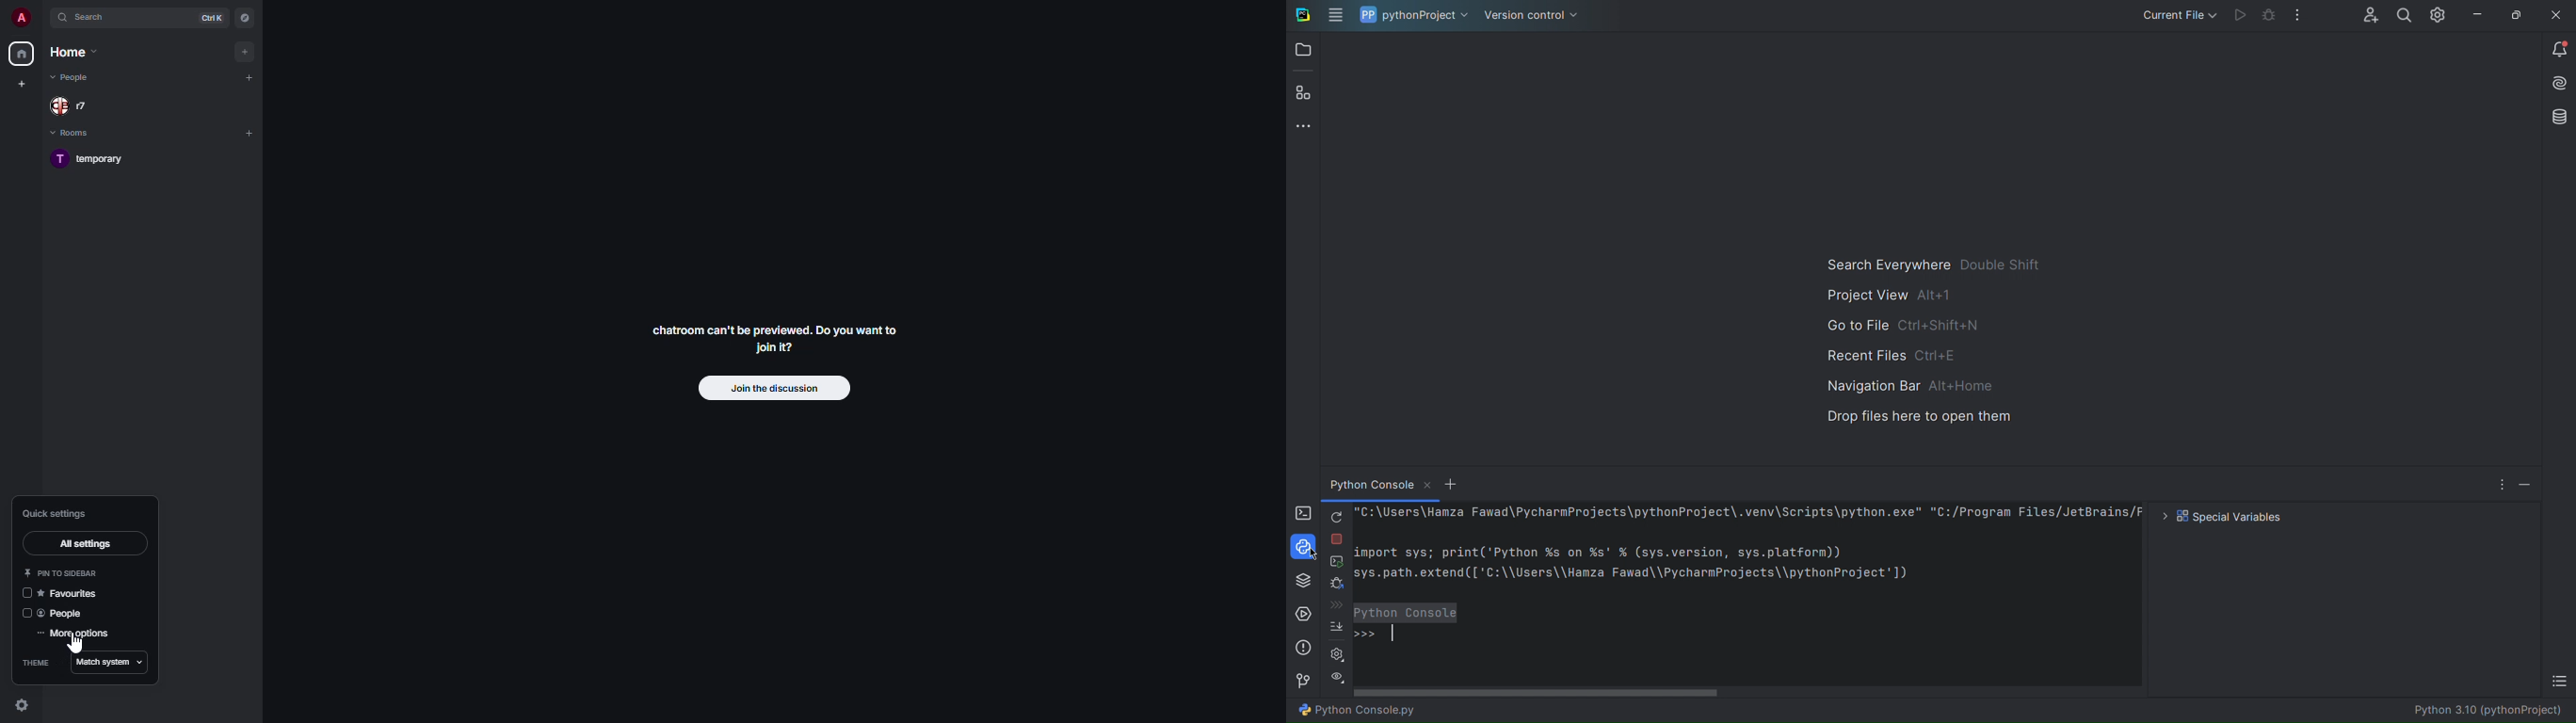  Describe the element at coordinates (73, 107) in the screenshot. I see `people` at that location.